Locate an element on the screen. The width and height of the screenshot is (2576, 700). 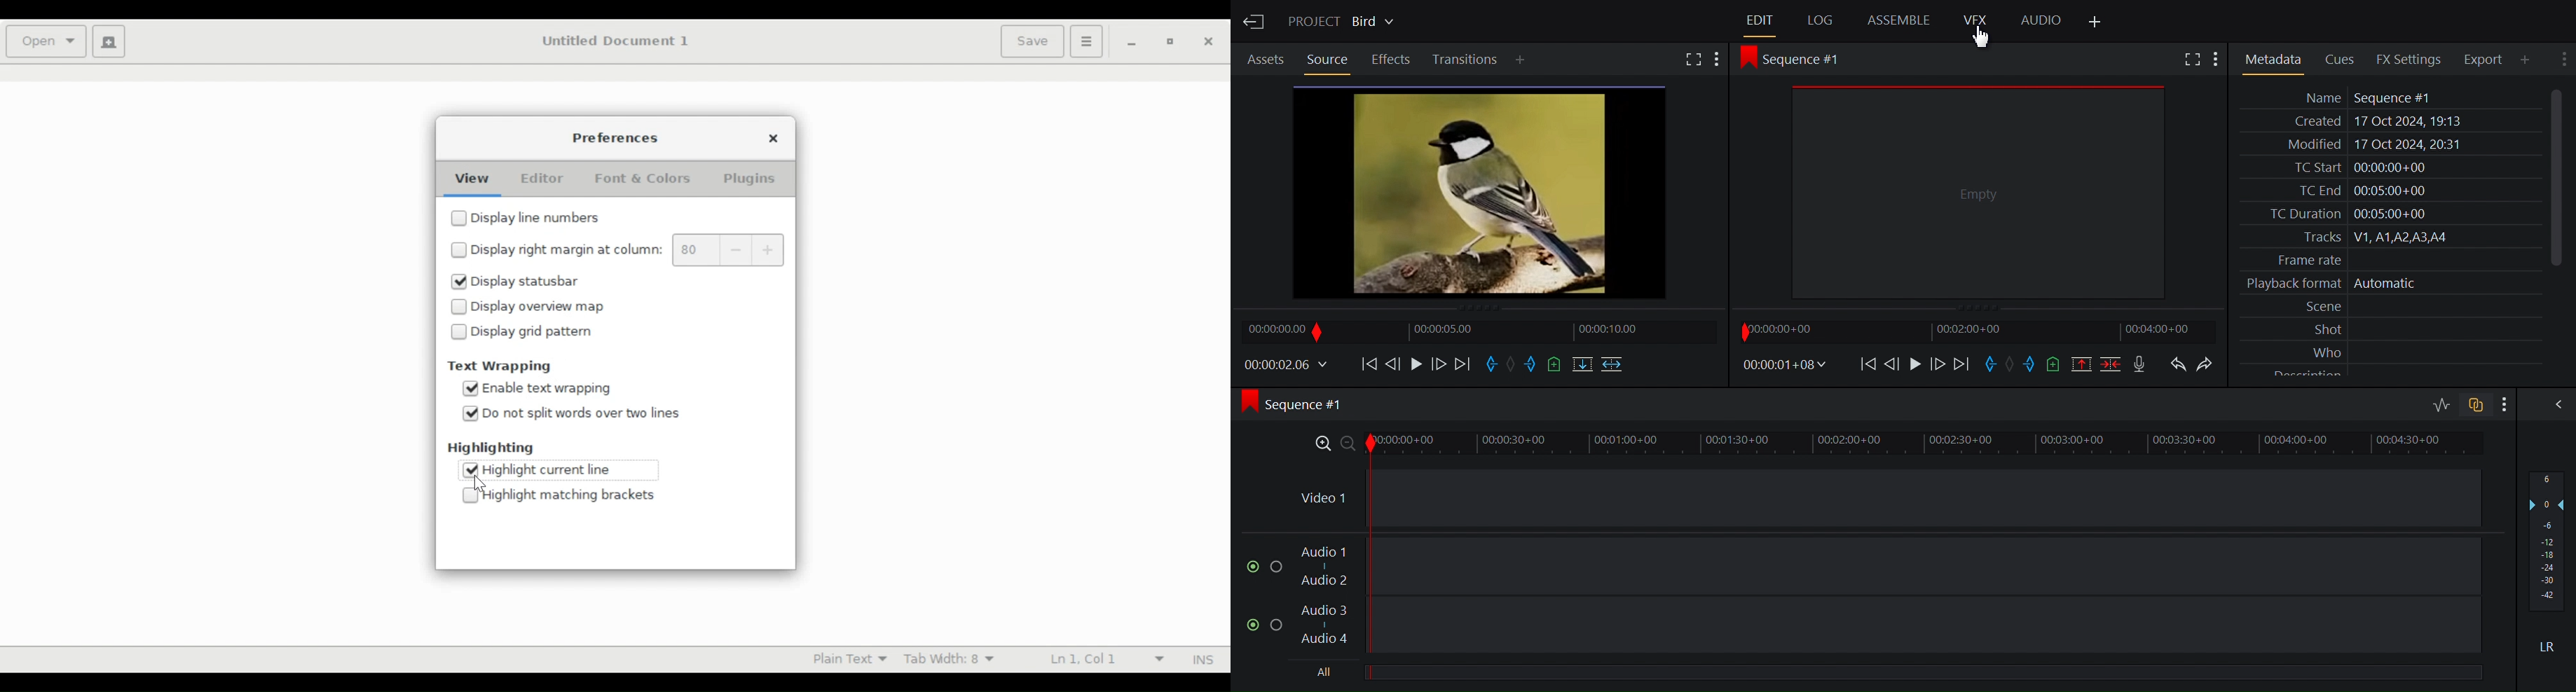
cCursor is located at coordinates (1982, 41).